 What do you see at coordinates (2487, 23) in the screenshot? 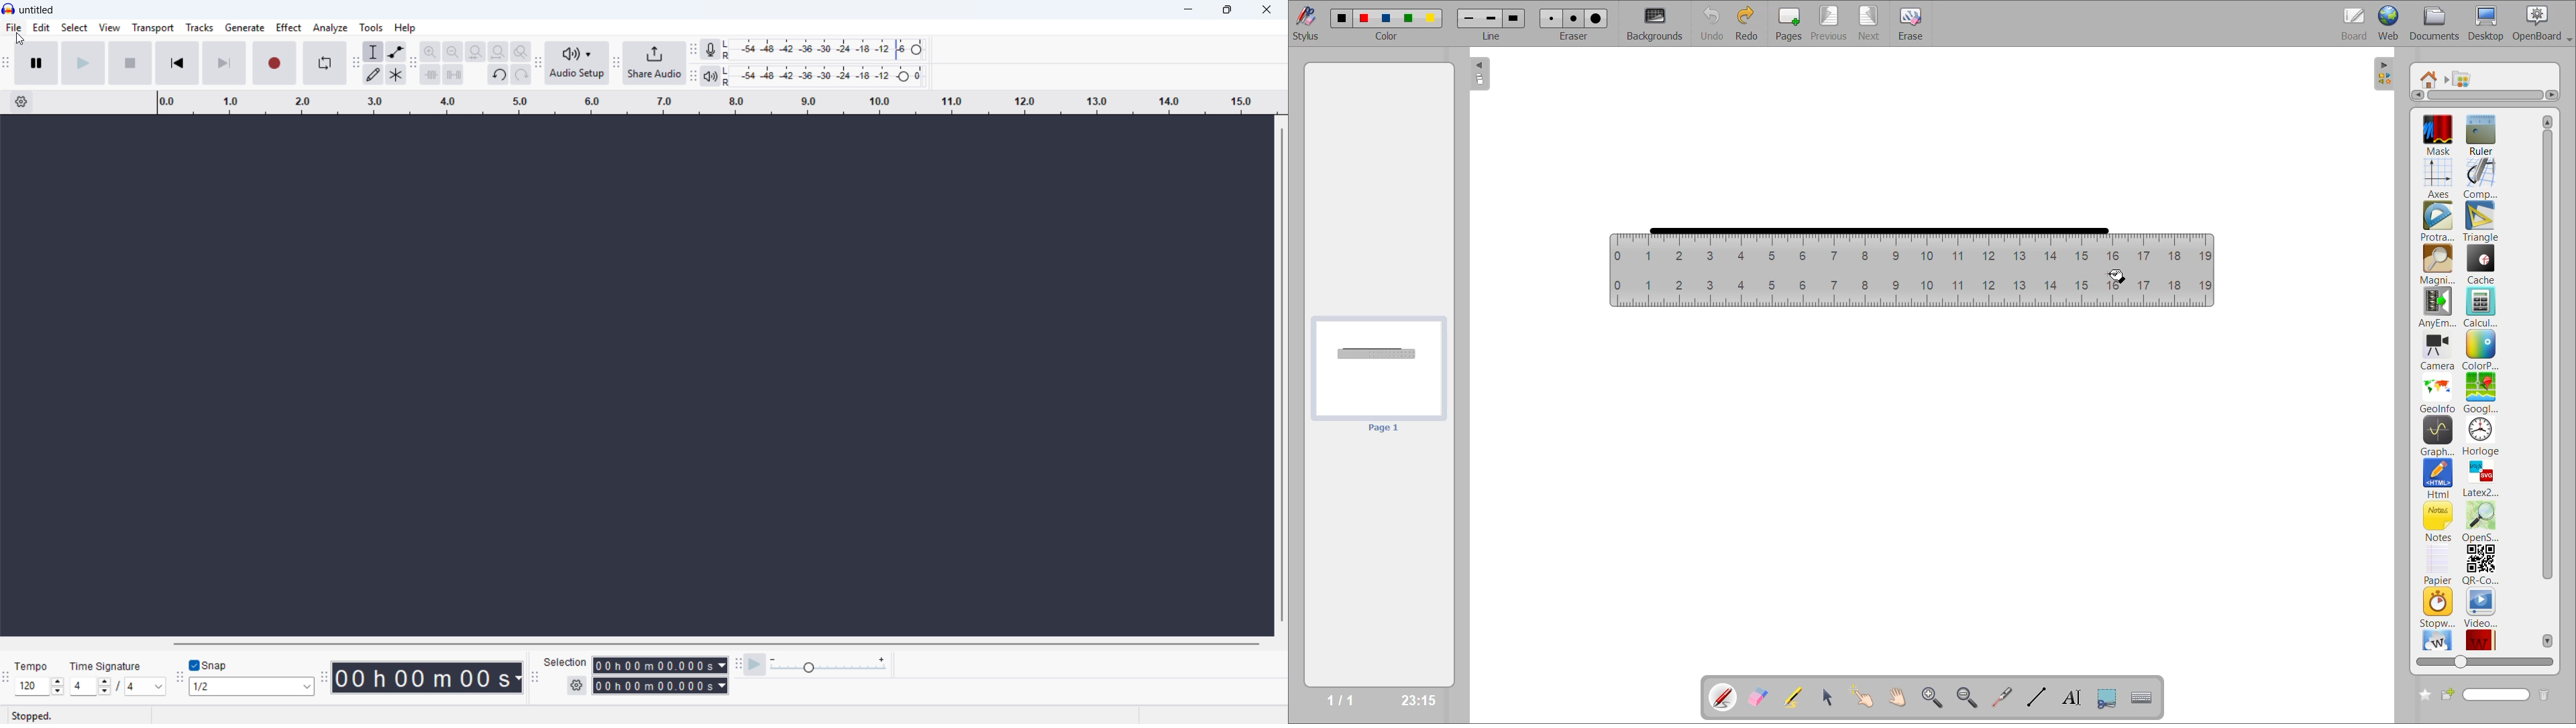
I see `desktop` at bounding box center [2487, 23].